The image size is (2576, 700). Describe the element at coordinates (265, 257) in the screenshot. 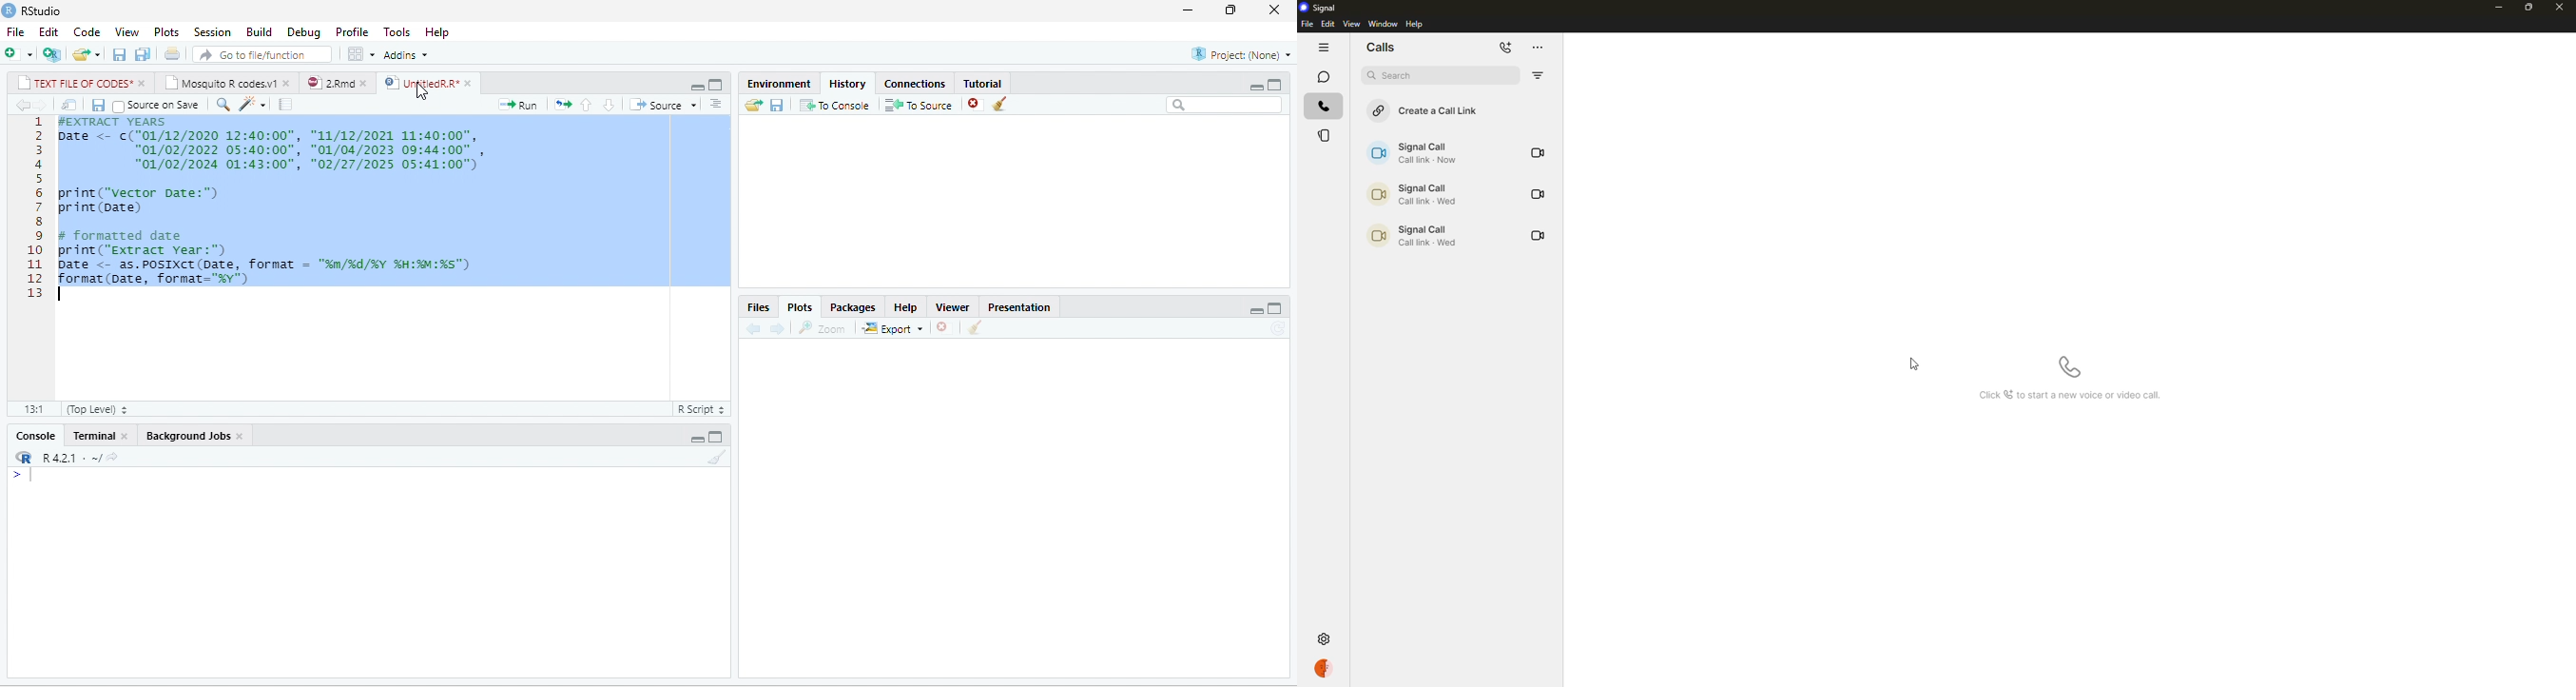

I see `# formatted date print("extract year:") Date <- as.POSIXCT(Date, format = "n/%d/%Y %H:M:%s") format(Date, format="%y")` at that location.